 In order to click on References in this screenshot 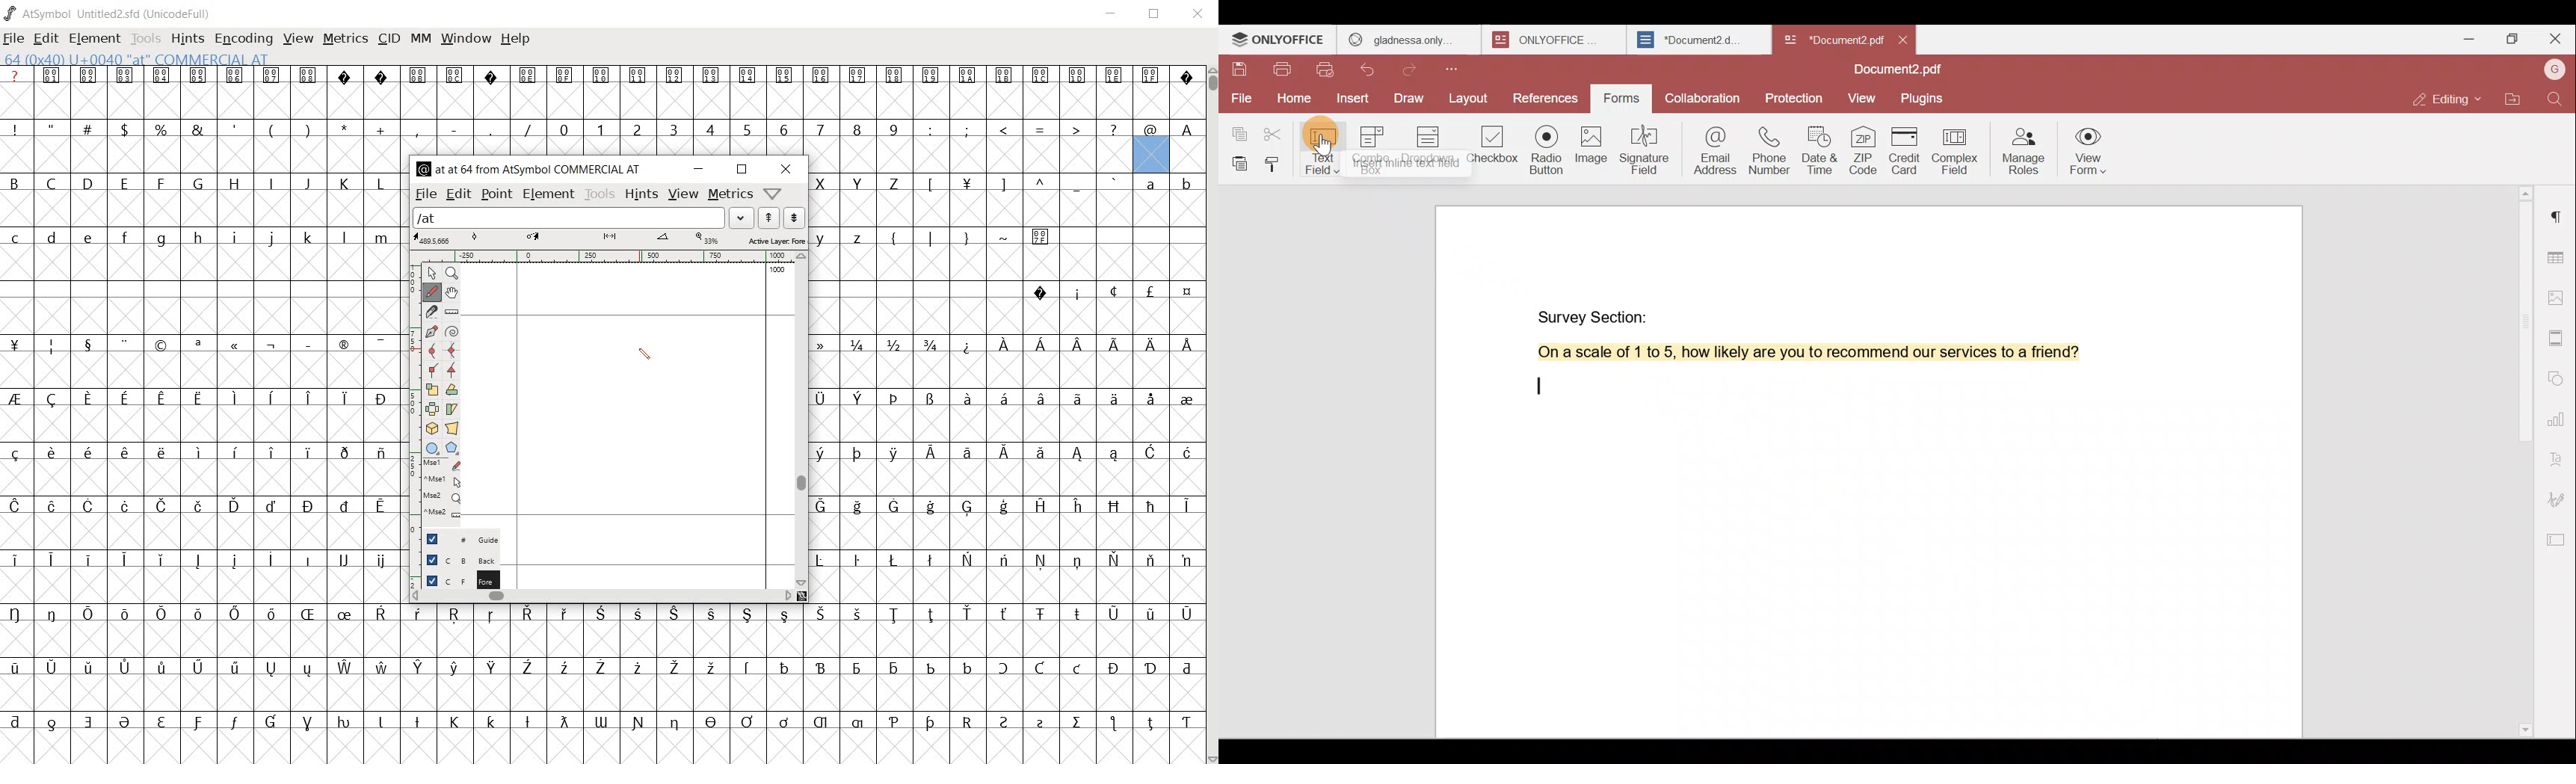, I will do `click(1547, 100)`.